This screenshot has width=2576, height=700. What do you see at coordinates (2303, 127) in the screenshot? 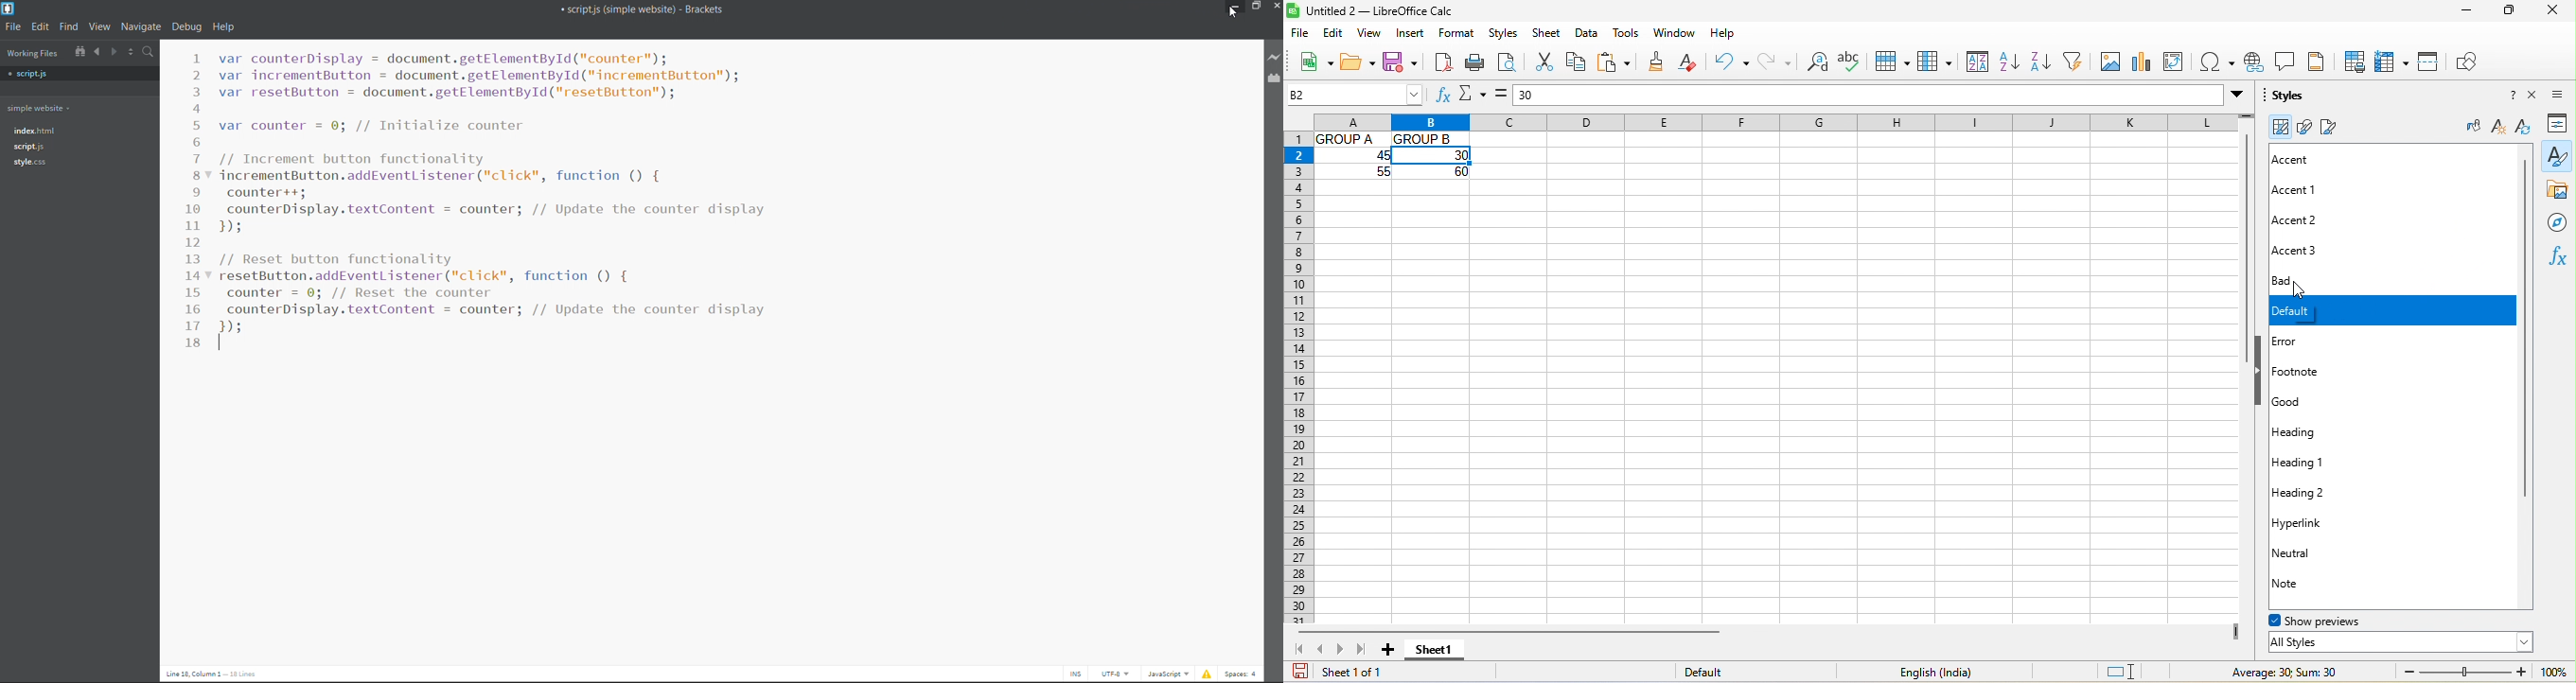
I see `drawing style` at bounding box center [2303, 127].